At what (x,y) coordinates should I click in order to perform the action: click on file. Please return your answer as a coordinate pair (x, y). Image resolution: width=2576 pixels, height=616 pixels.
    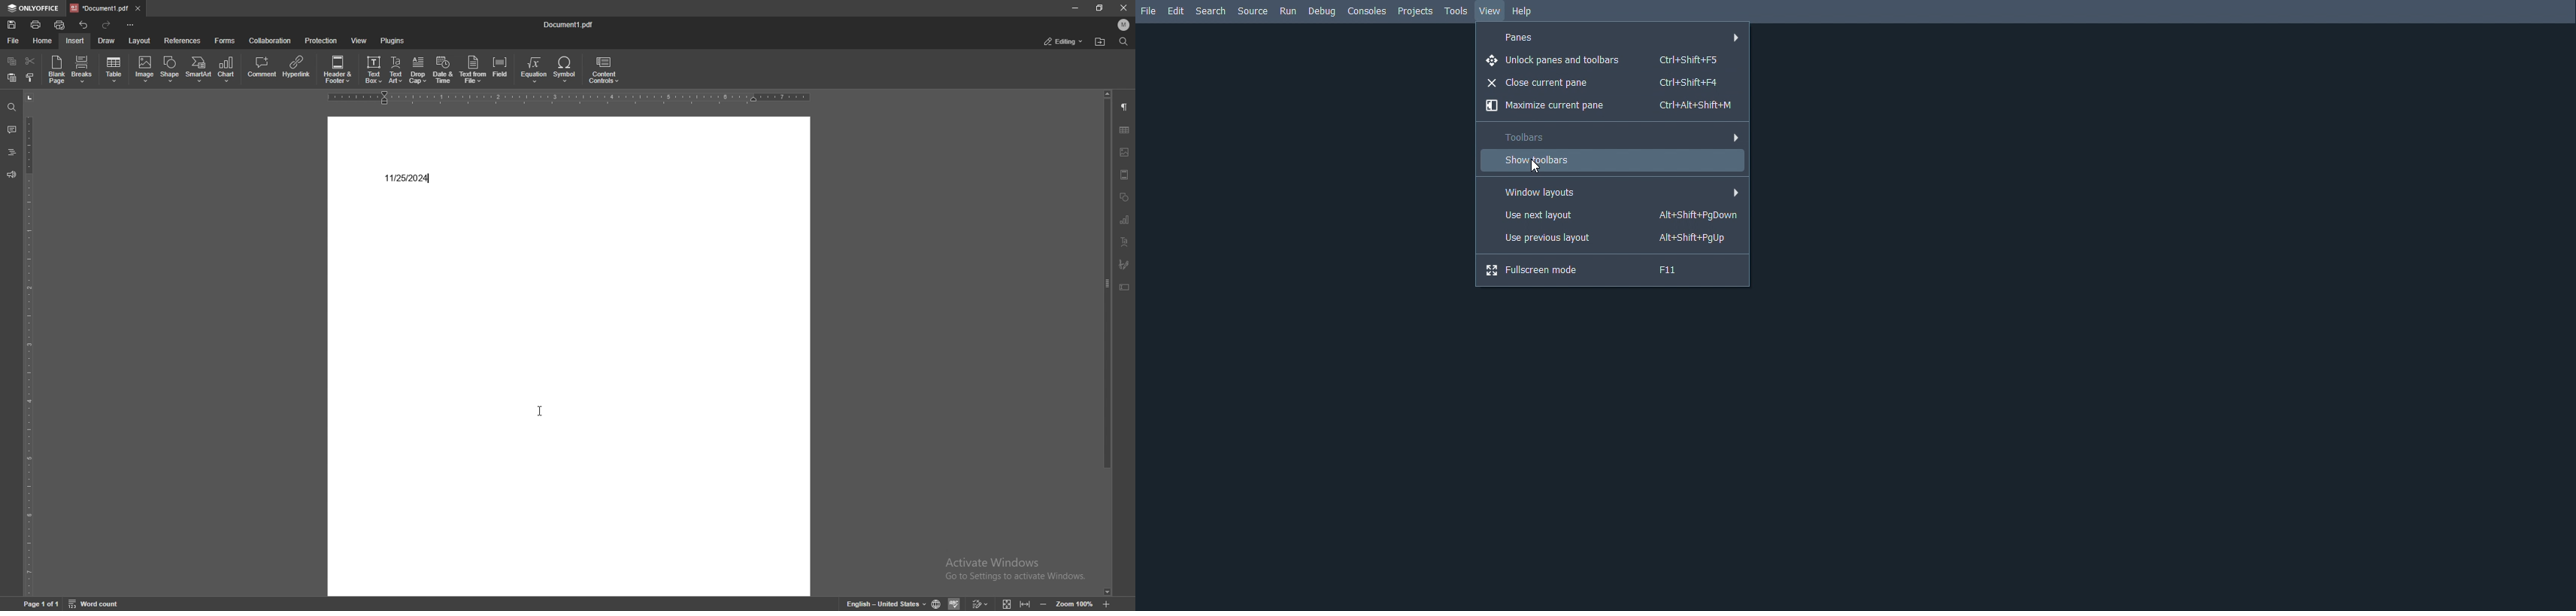
    Looking at the image, I should click on (12, 40).